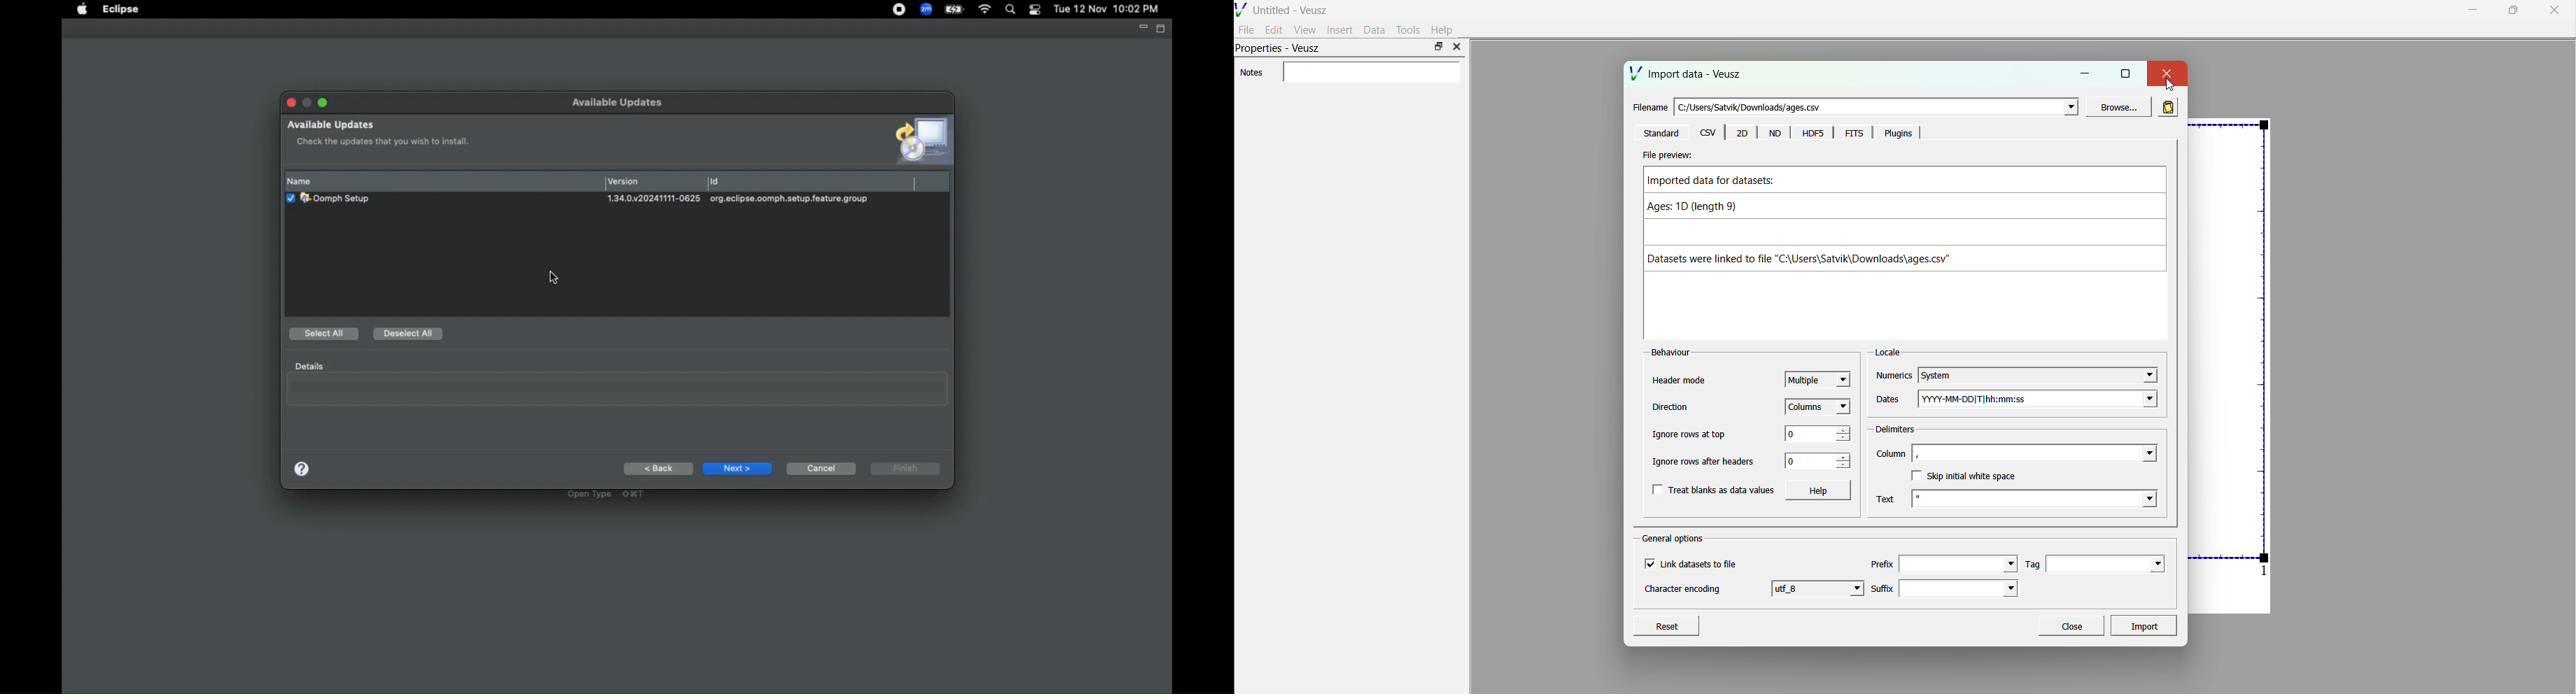  I want to click on increase, so click(1844, 455).